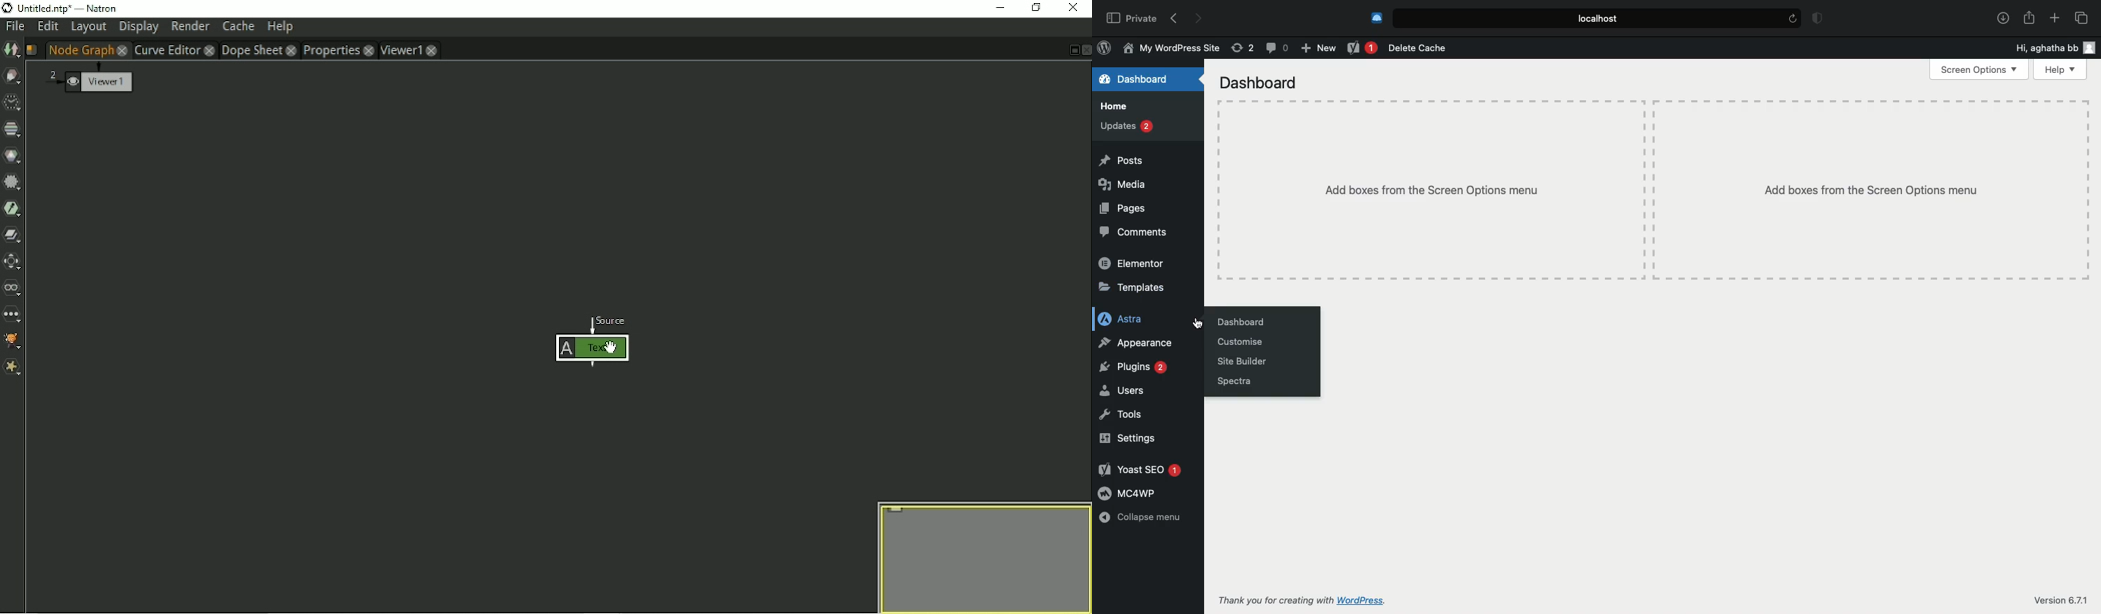 The width and height of the screenshot is (2128, 616). Describe the element at coordinates (2041, 46) in the screenshot. I see `Hi, aghatha bb` at that location.